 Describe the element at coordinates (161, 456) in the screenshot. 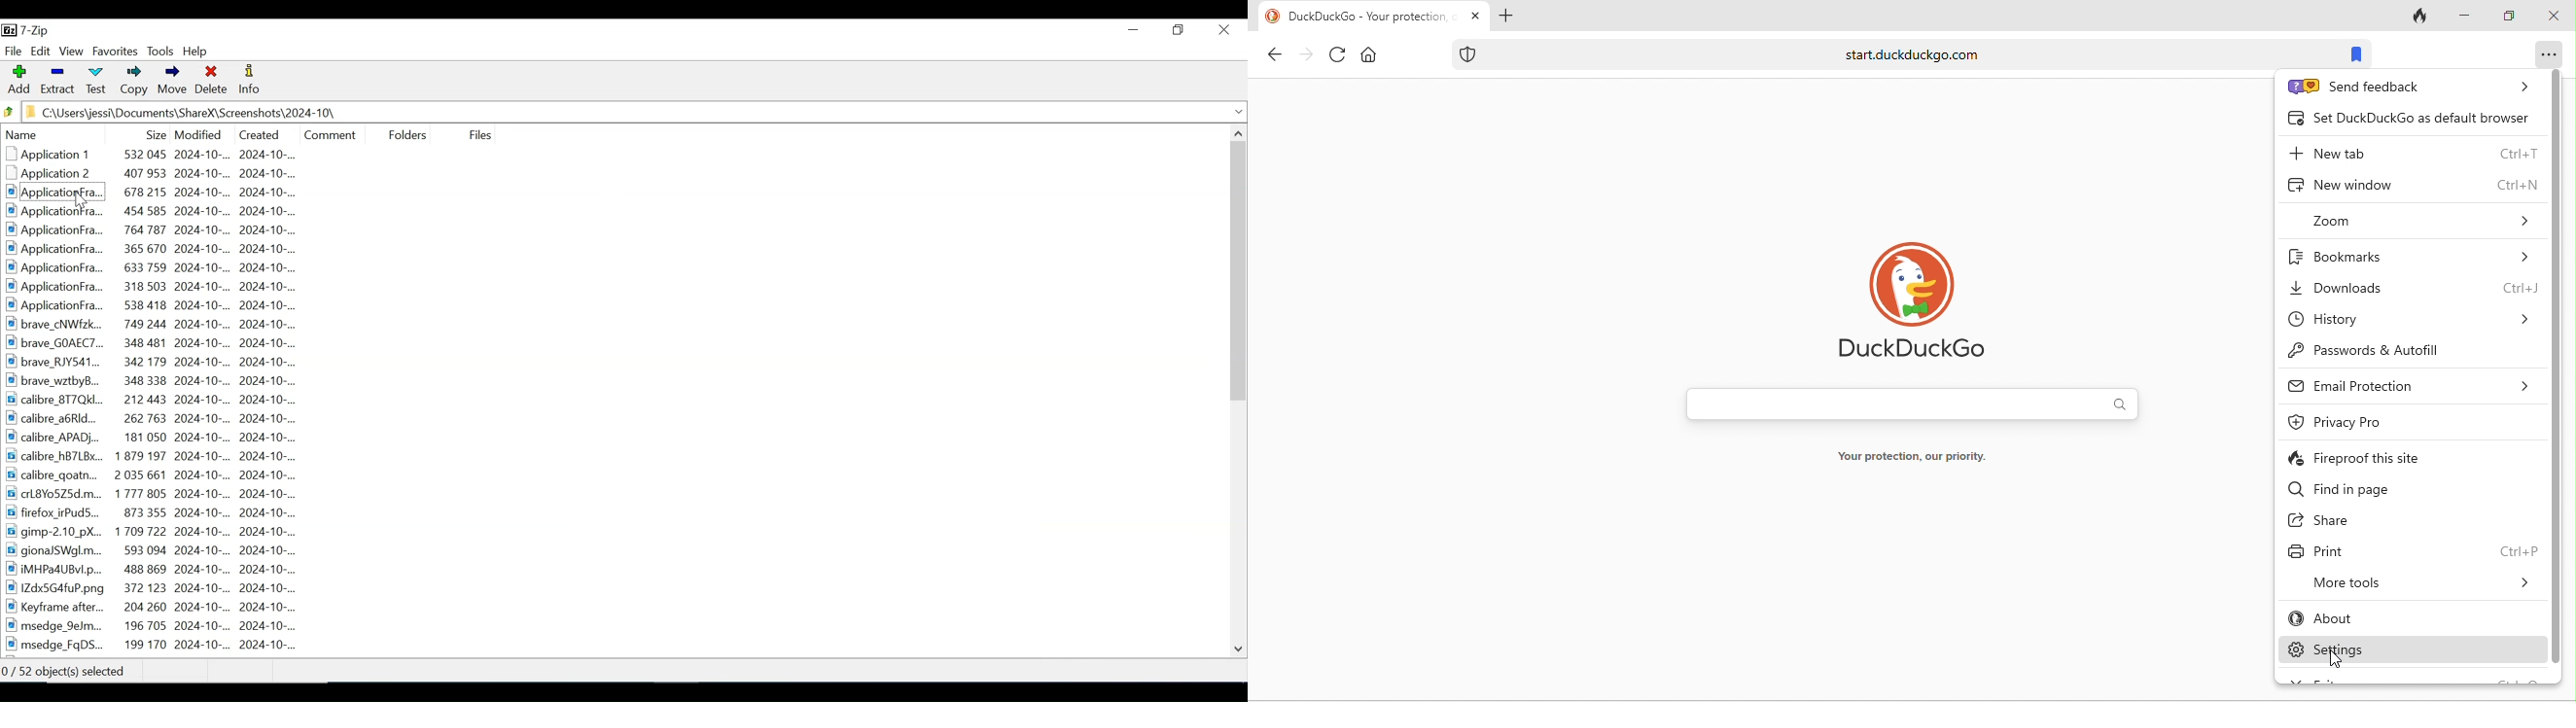

I see `calibre_hB7LBx... 1879 197 2024-10-.. 2024-10-...` at that location.